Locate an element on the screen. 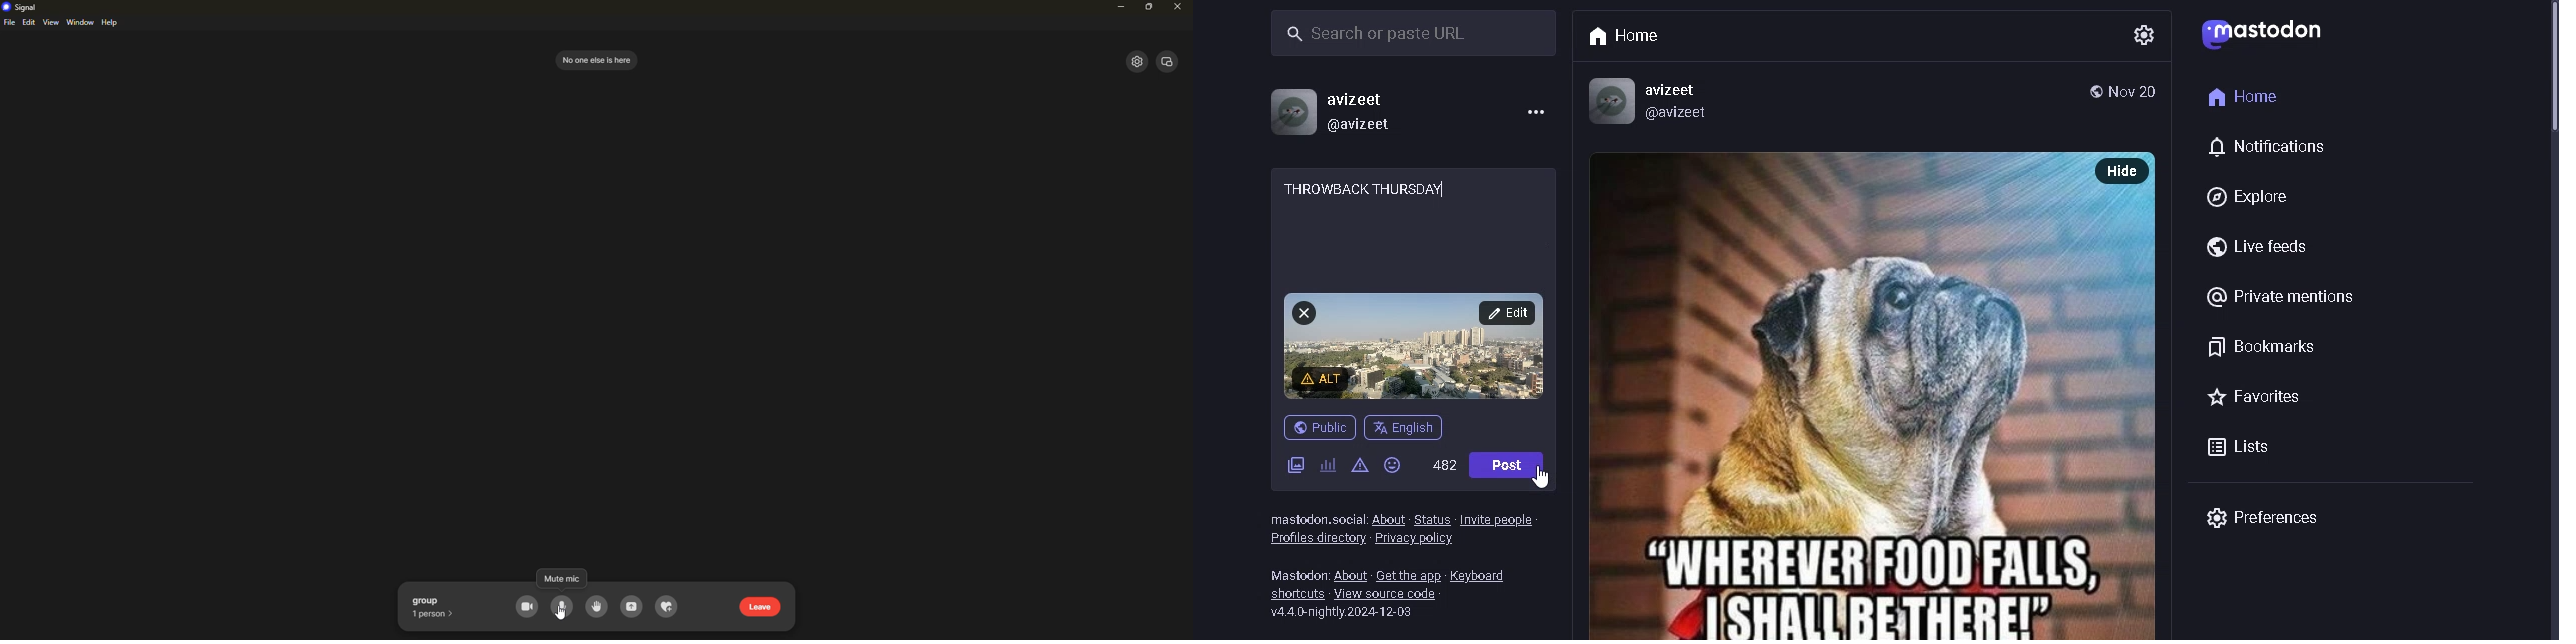 The height and width of the screenshot is (644, 2576). posted picture is located at coordinates (1838, 395).